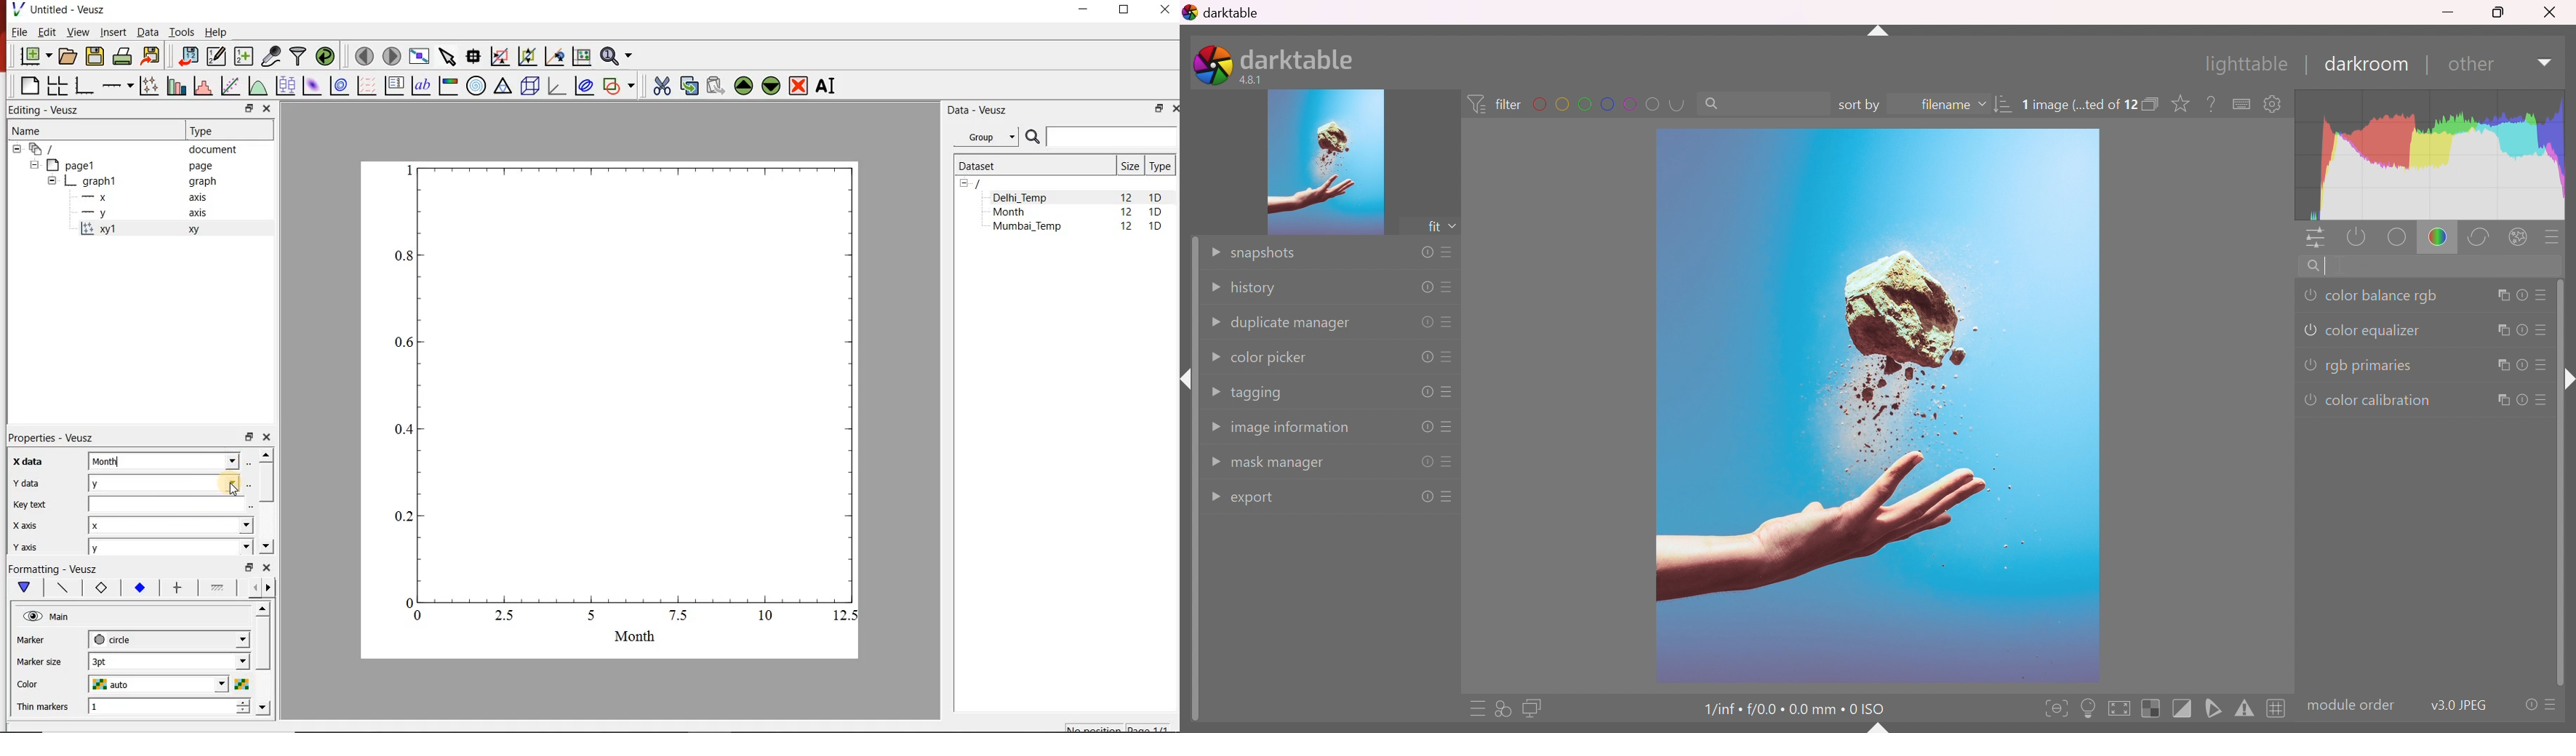 The height and width of the screenshot is (756, 2576). What do you see at coordinates (1225, 12) in the screenshot?
I see `darktable` at bounding box center [1225, 12].